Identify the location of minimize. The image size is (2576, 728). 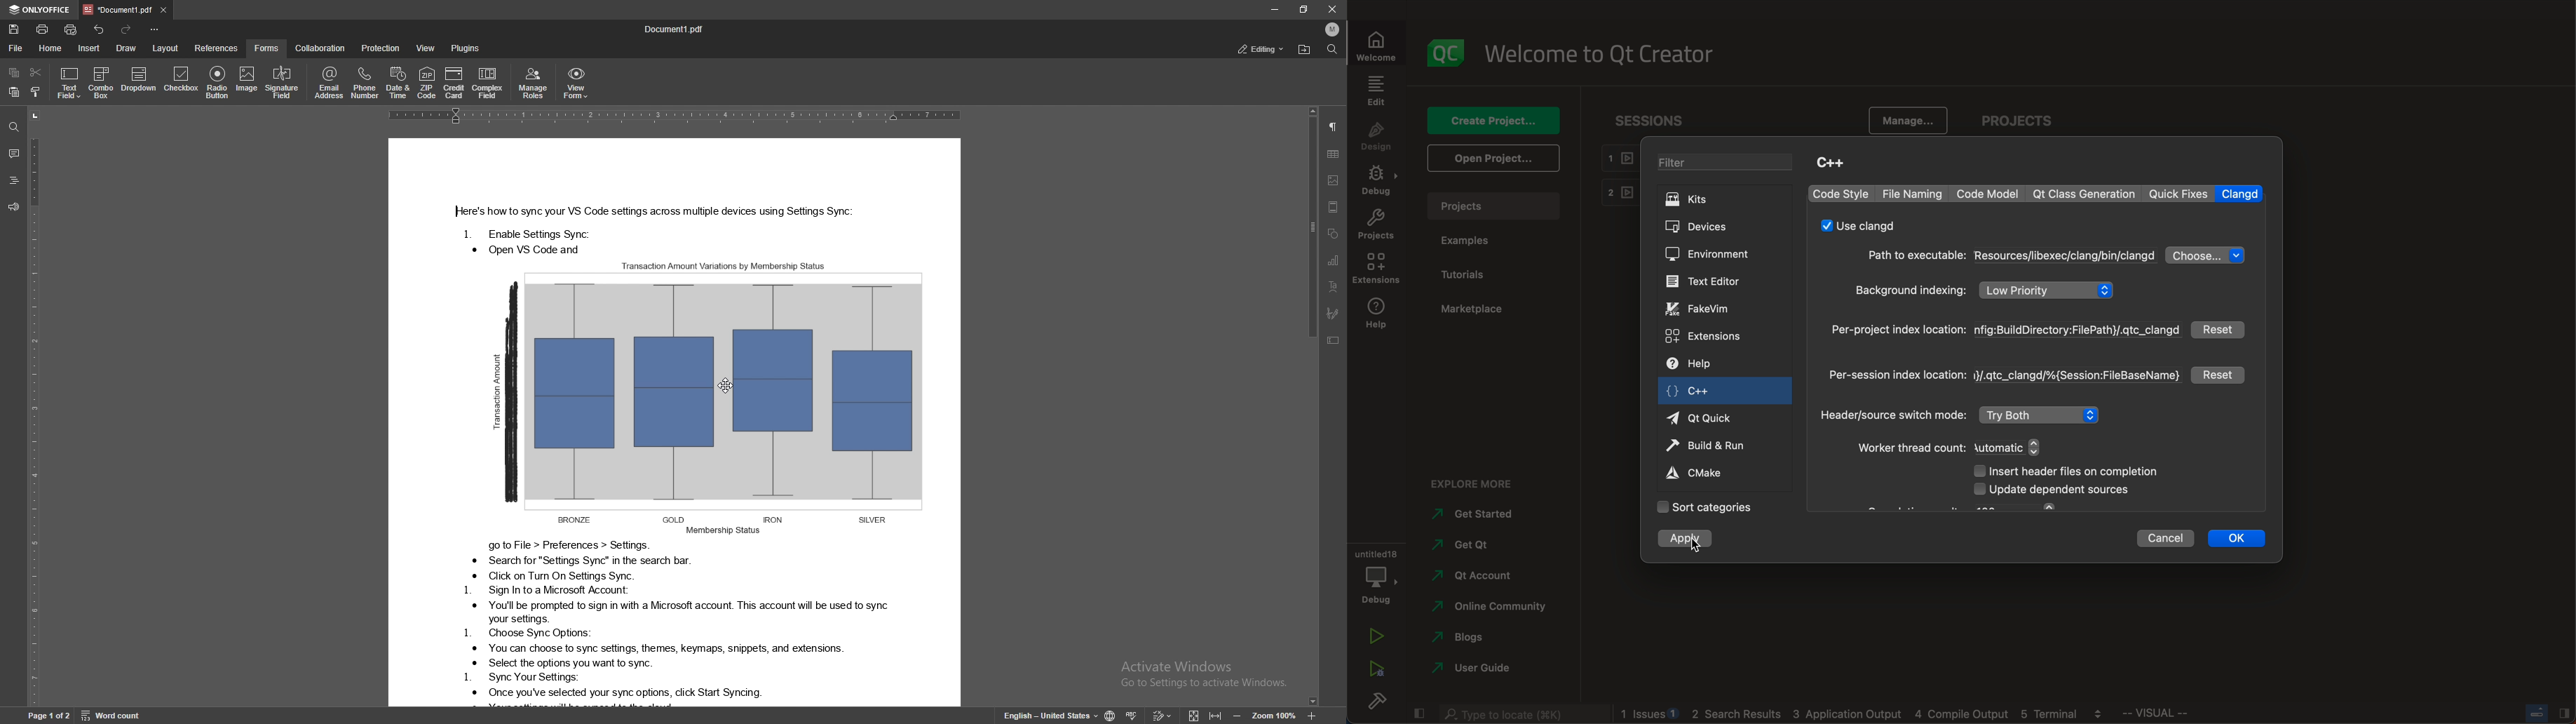
(1275, 9).